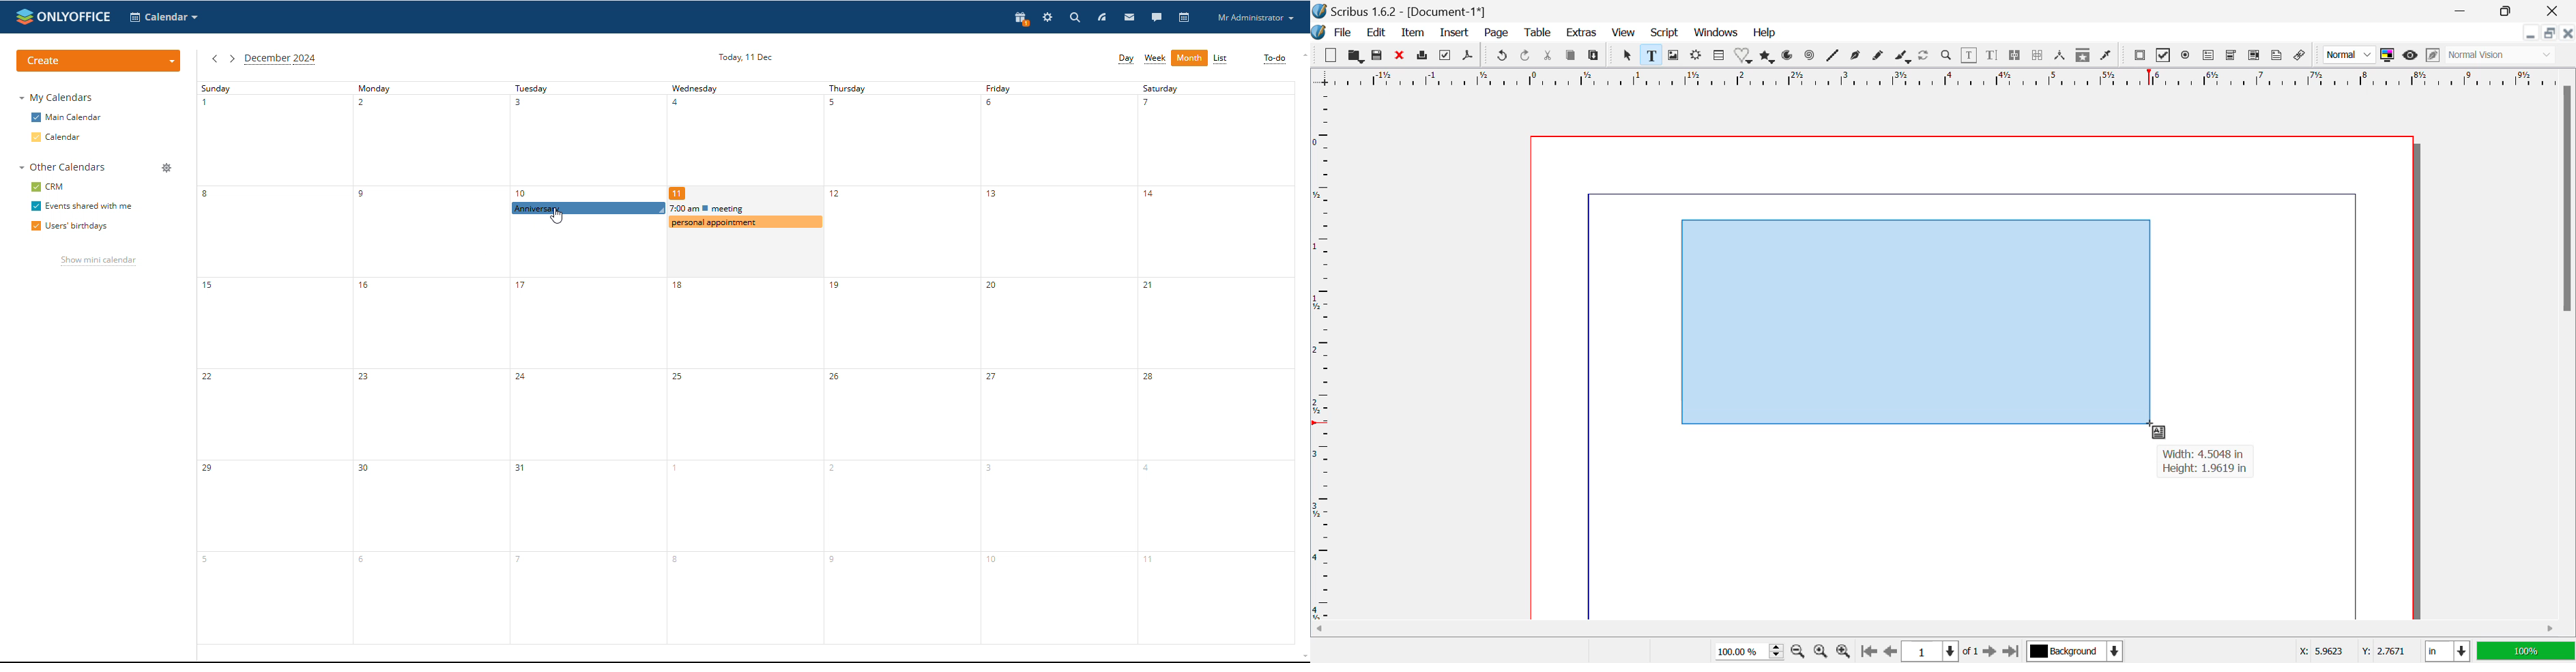 This screenshot has width=2576, height=672. Describe the element at coordinates (1155, 59) in the screenshot. I see `week view` at that location.